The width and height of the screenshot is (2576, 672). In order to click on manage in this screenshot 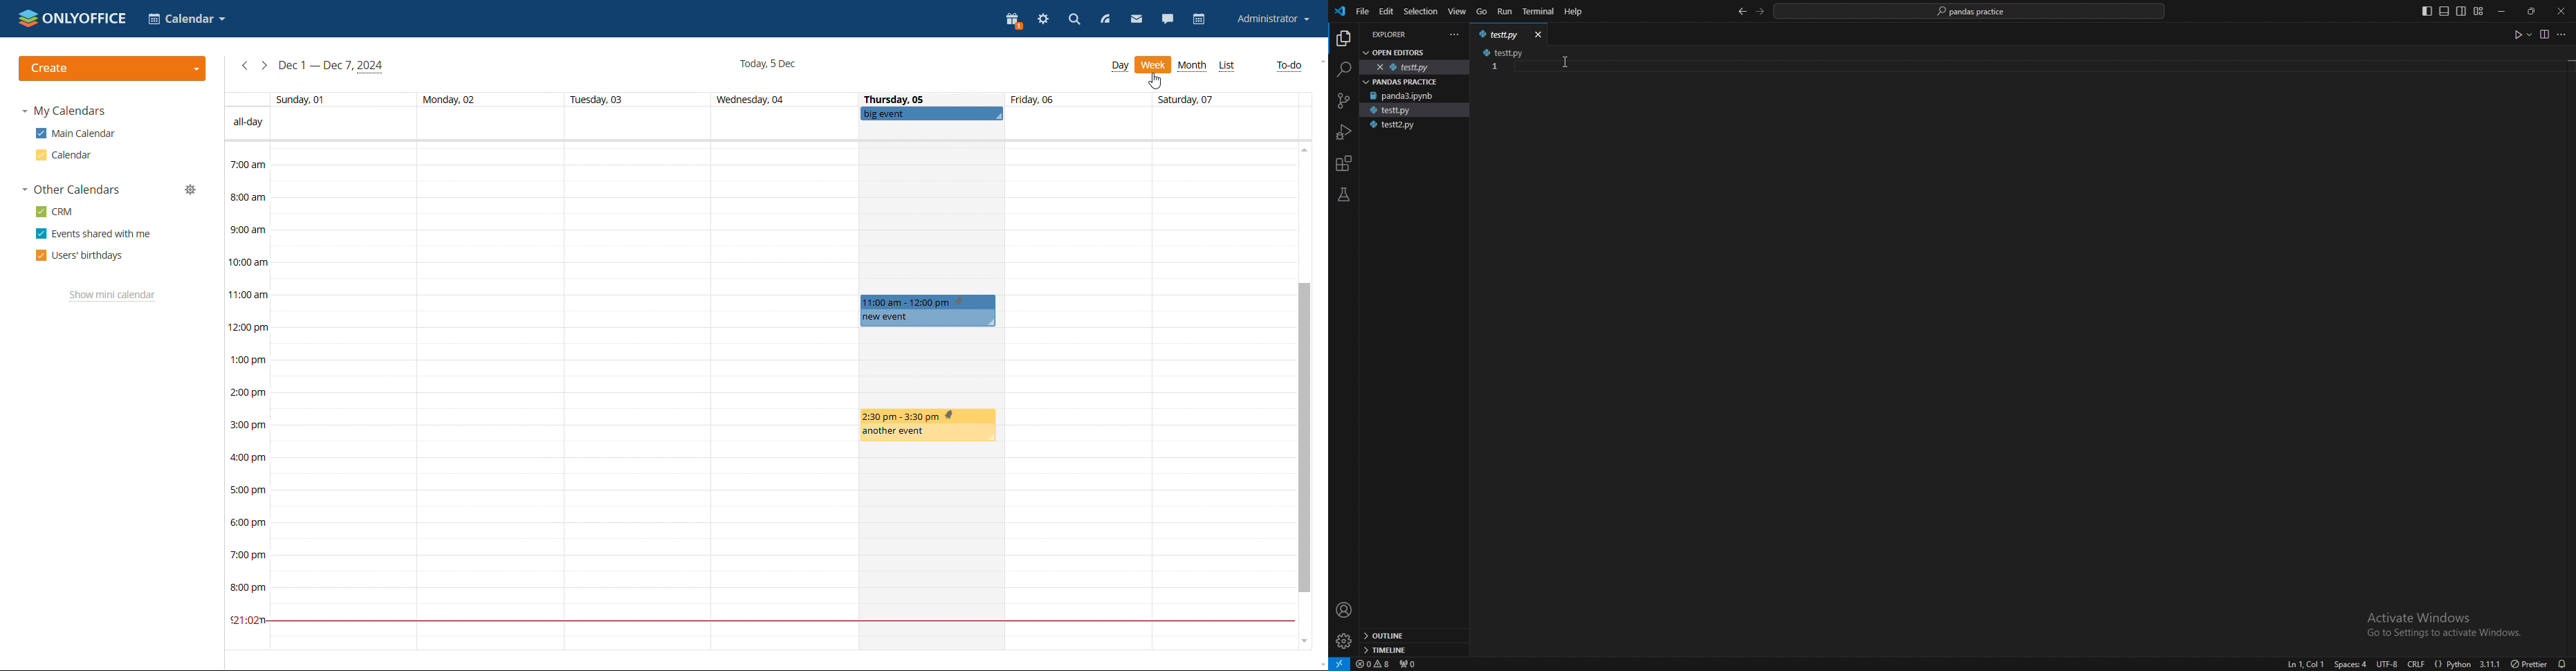, I will do `click(192, 190)`.